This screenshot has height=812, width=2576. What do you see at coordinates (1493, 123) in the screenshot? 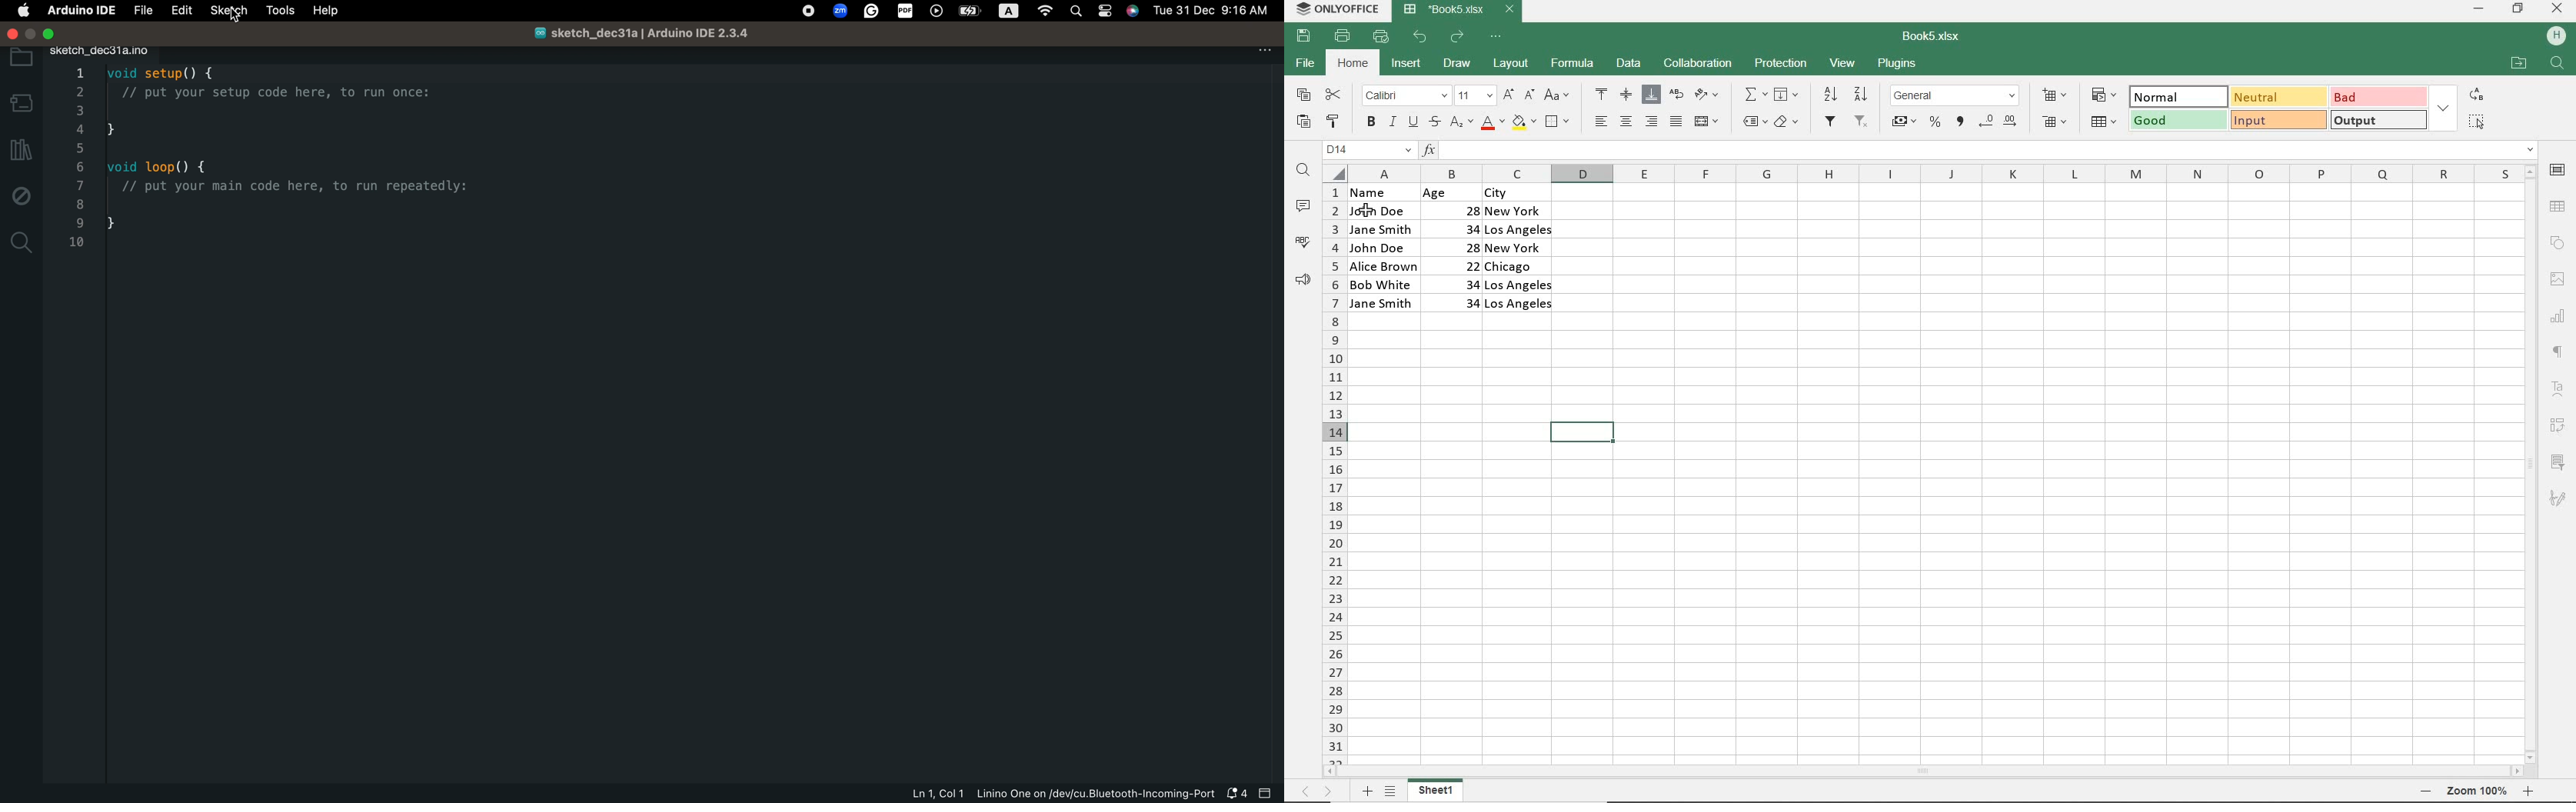
I see `FONT COLOR` at bounding box center [1493, 123].